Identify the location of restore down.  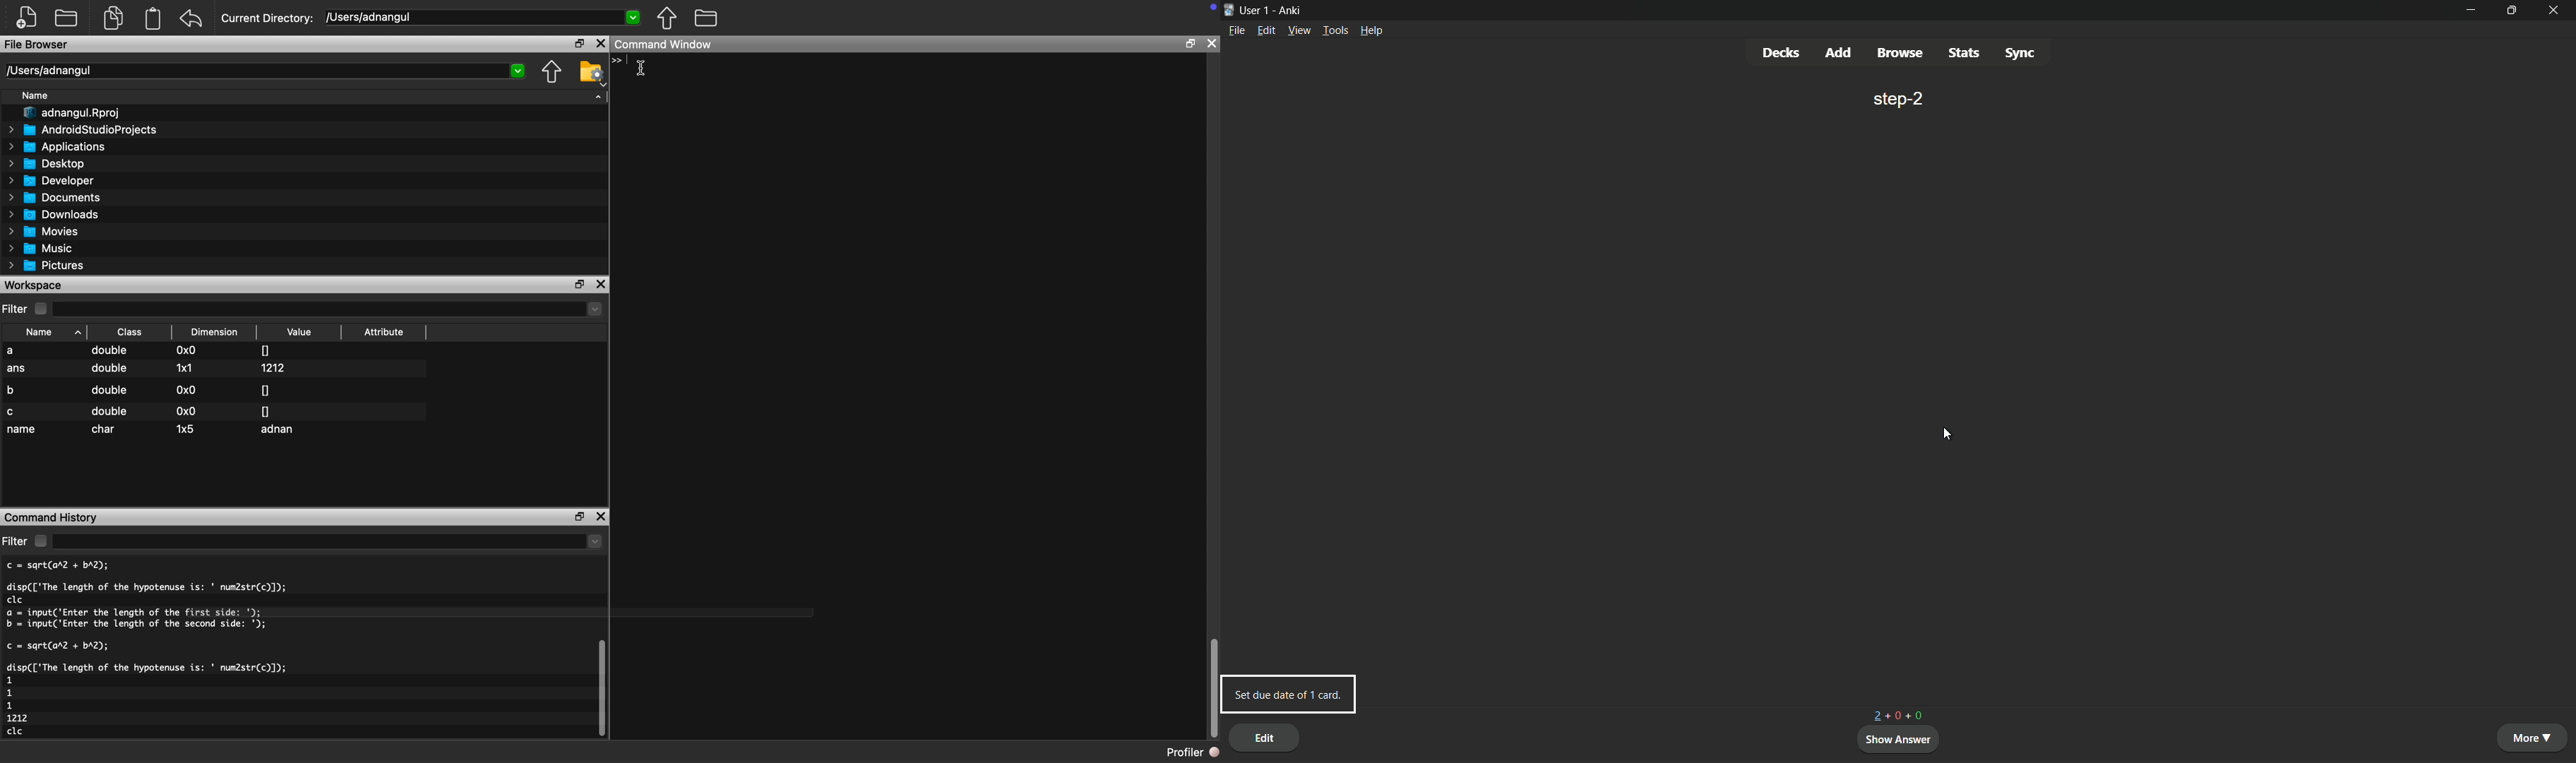
(581, 284).